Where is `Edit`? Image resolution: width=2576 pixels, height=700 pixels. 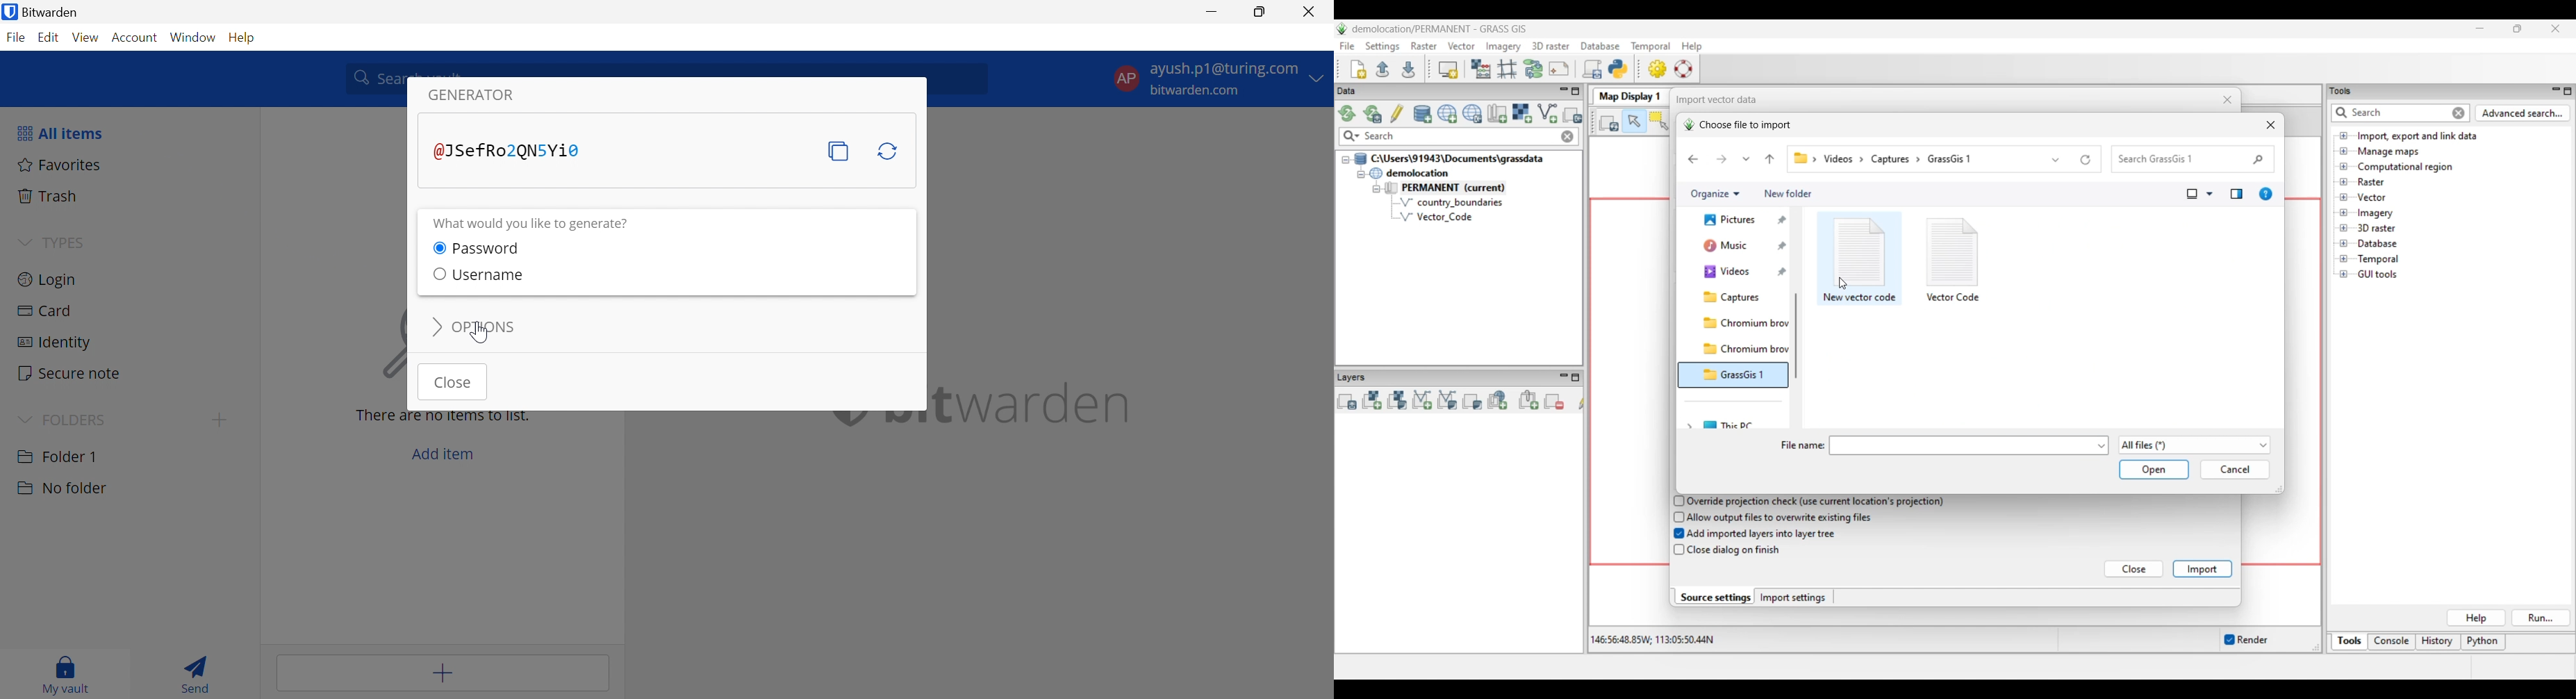 Edit is located at coordinates (51, 38).